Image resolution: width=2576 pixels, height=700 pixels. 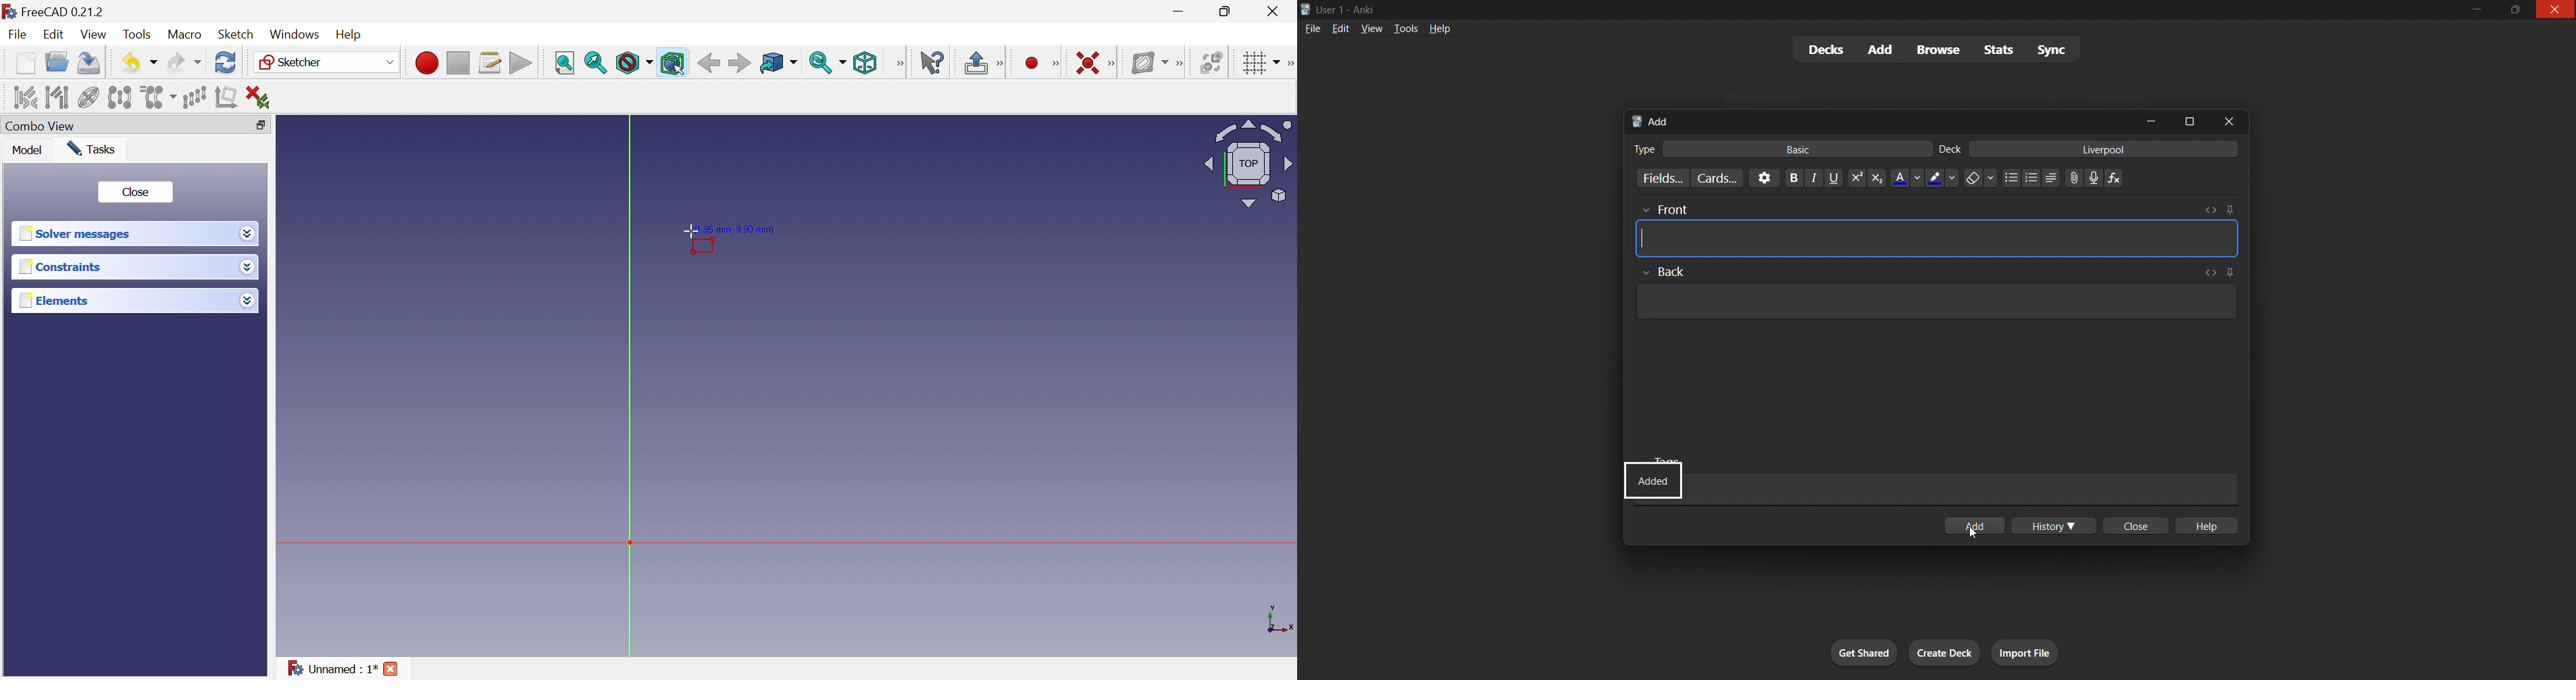 What do you see at coordinates (458, 62) in the screenshot?
I see `Stop macro recording` at bounding box center [458, 62].